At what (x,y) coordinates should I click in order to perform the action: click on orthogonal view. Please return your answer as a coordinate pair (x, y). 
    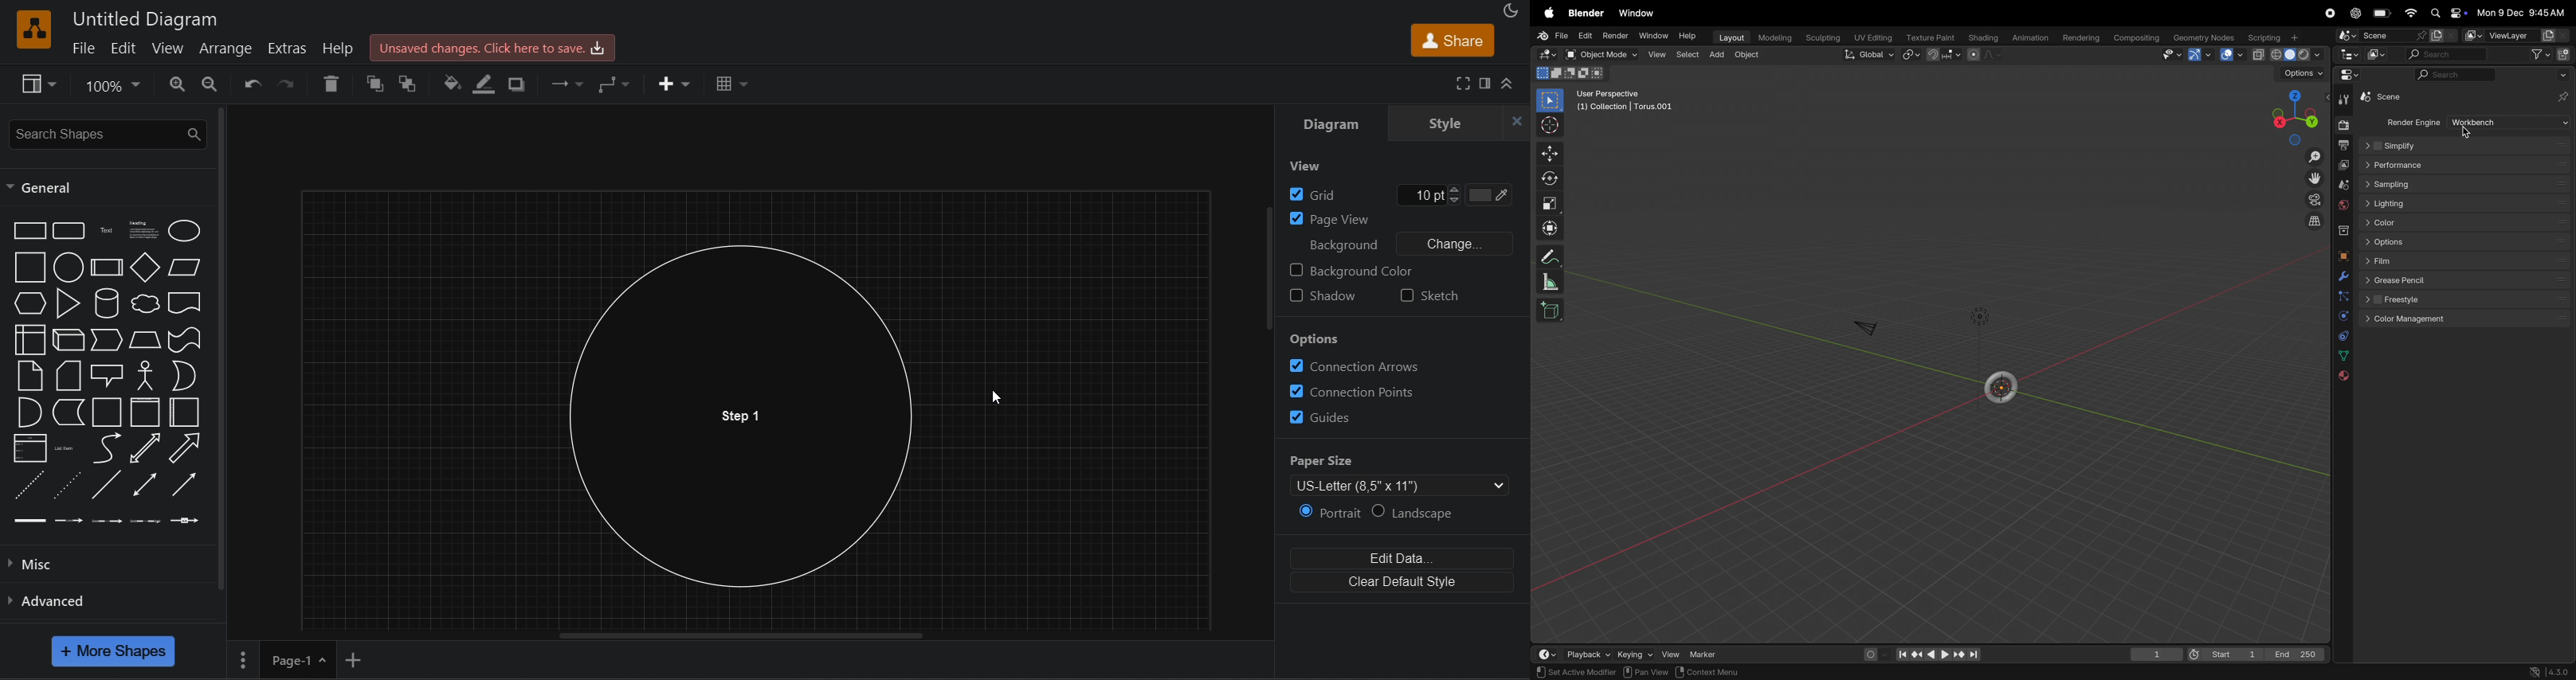
    Looking at the image, I should click on (2317, 224).